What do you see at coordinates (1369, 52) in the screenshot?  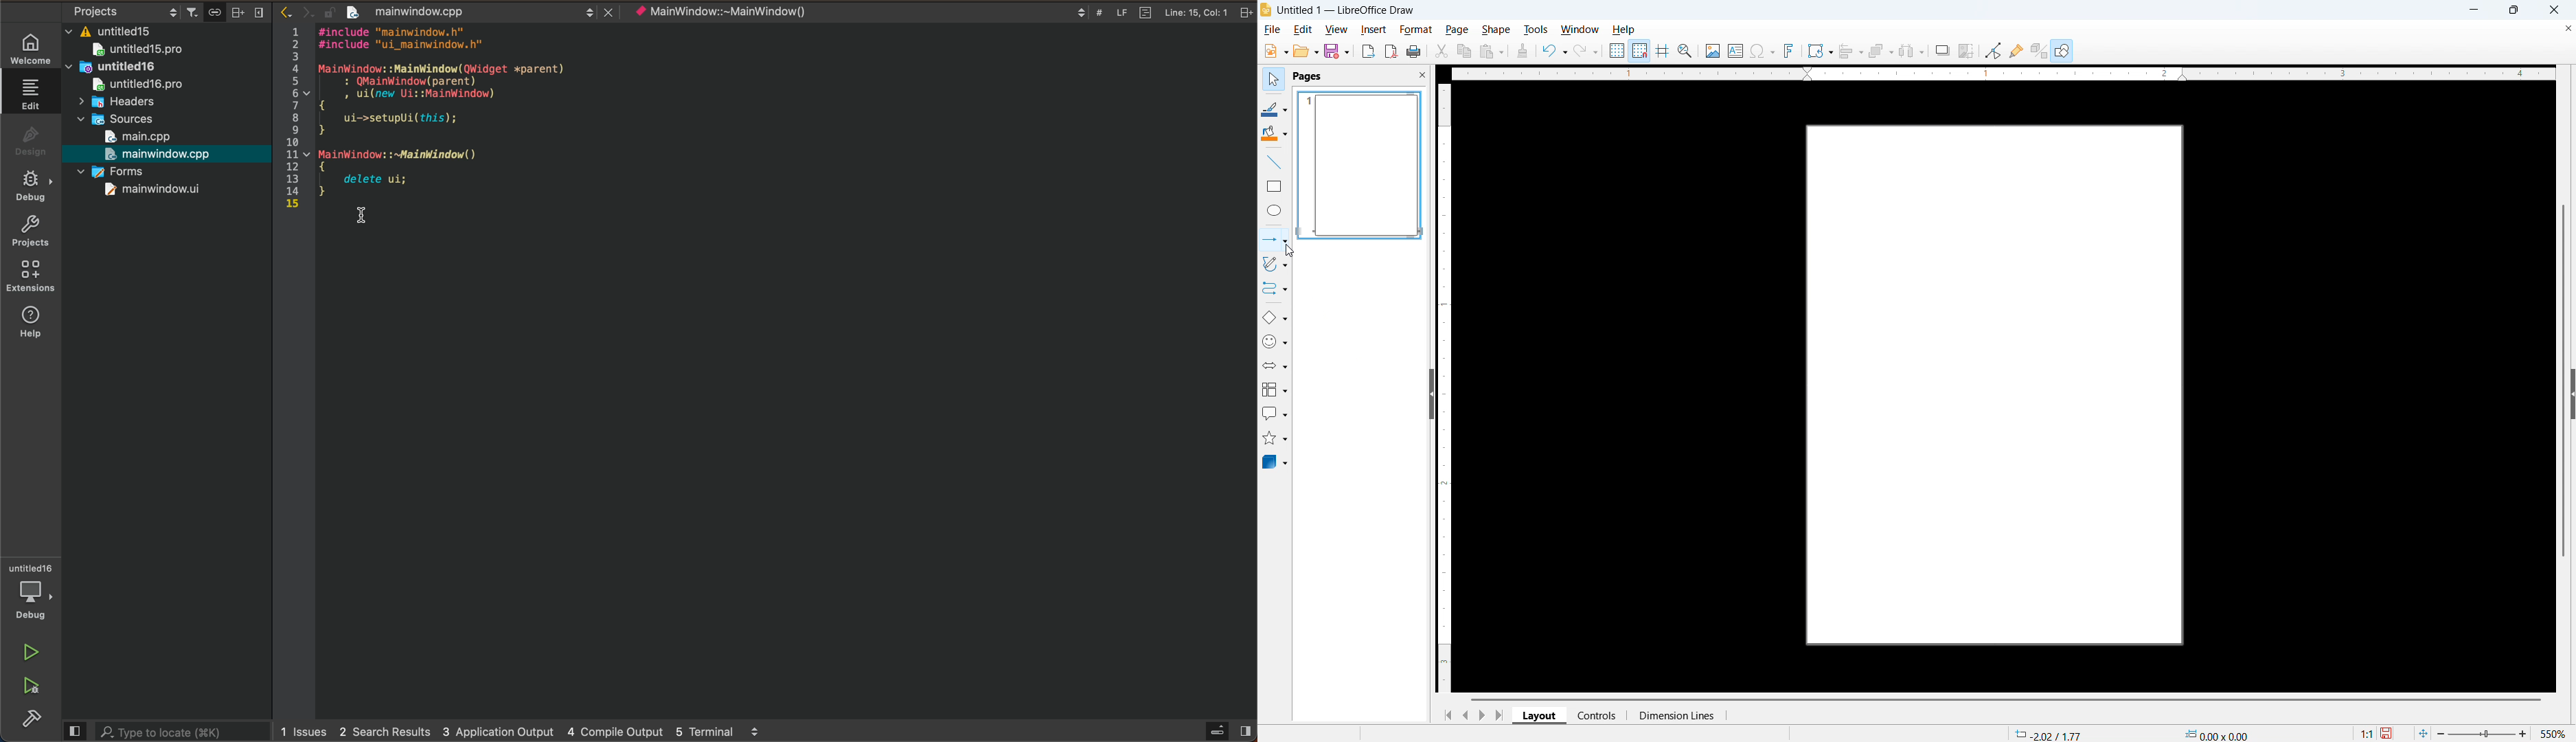 I see `Export ` at bounding box center [1369, 52].